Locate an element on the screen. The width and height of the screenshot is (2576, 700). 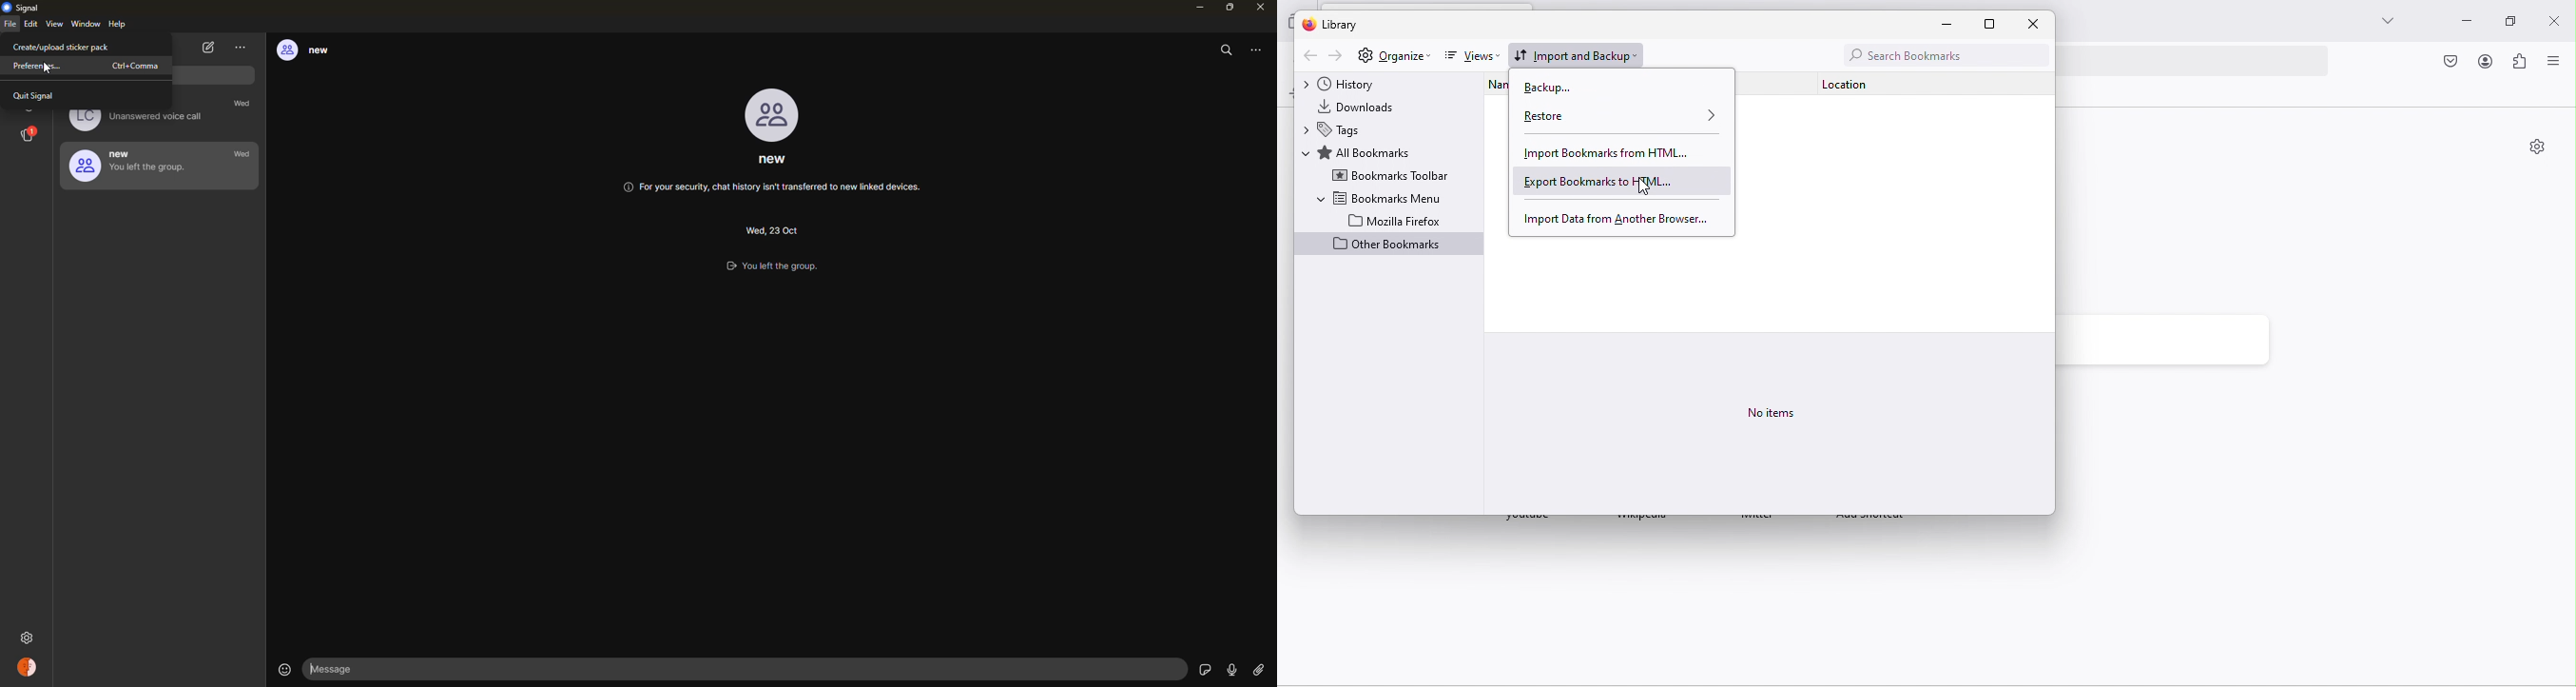
import and backup is located at coordinates (1579, 53).